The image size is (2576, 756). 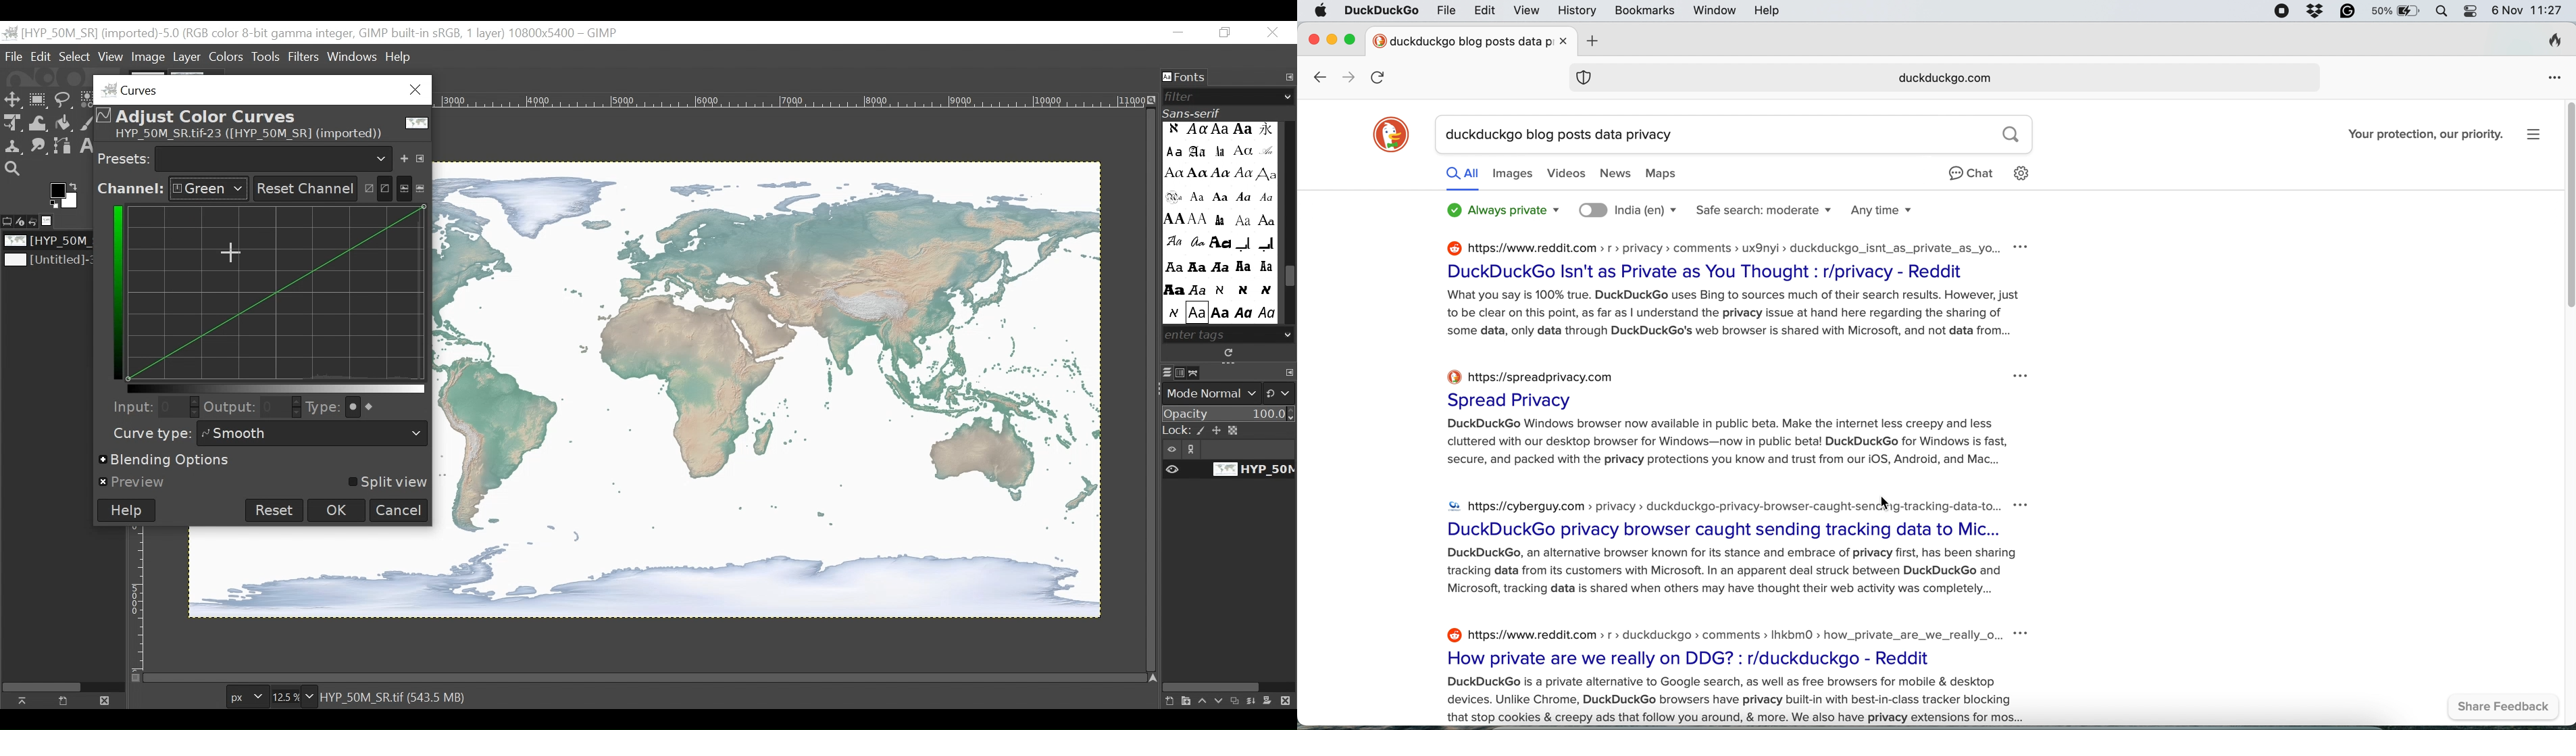 I want to click on Adjust curves, so click(x=376, y=186).